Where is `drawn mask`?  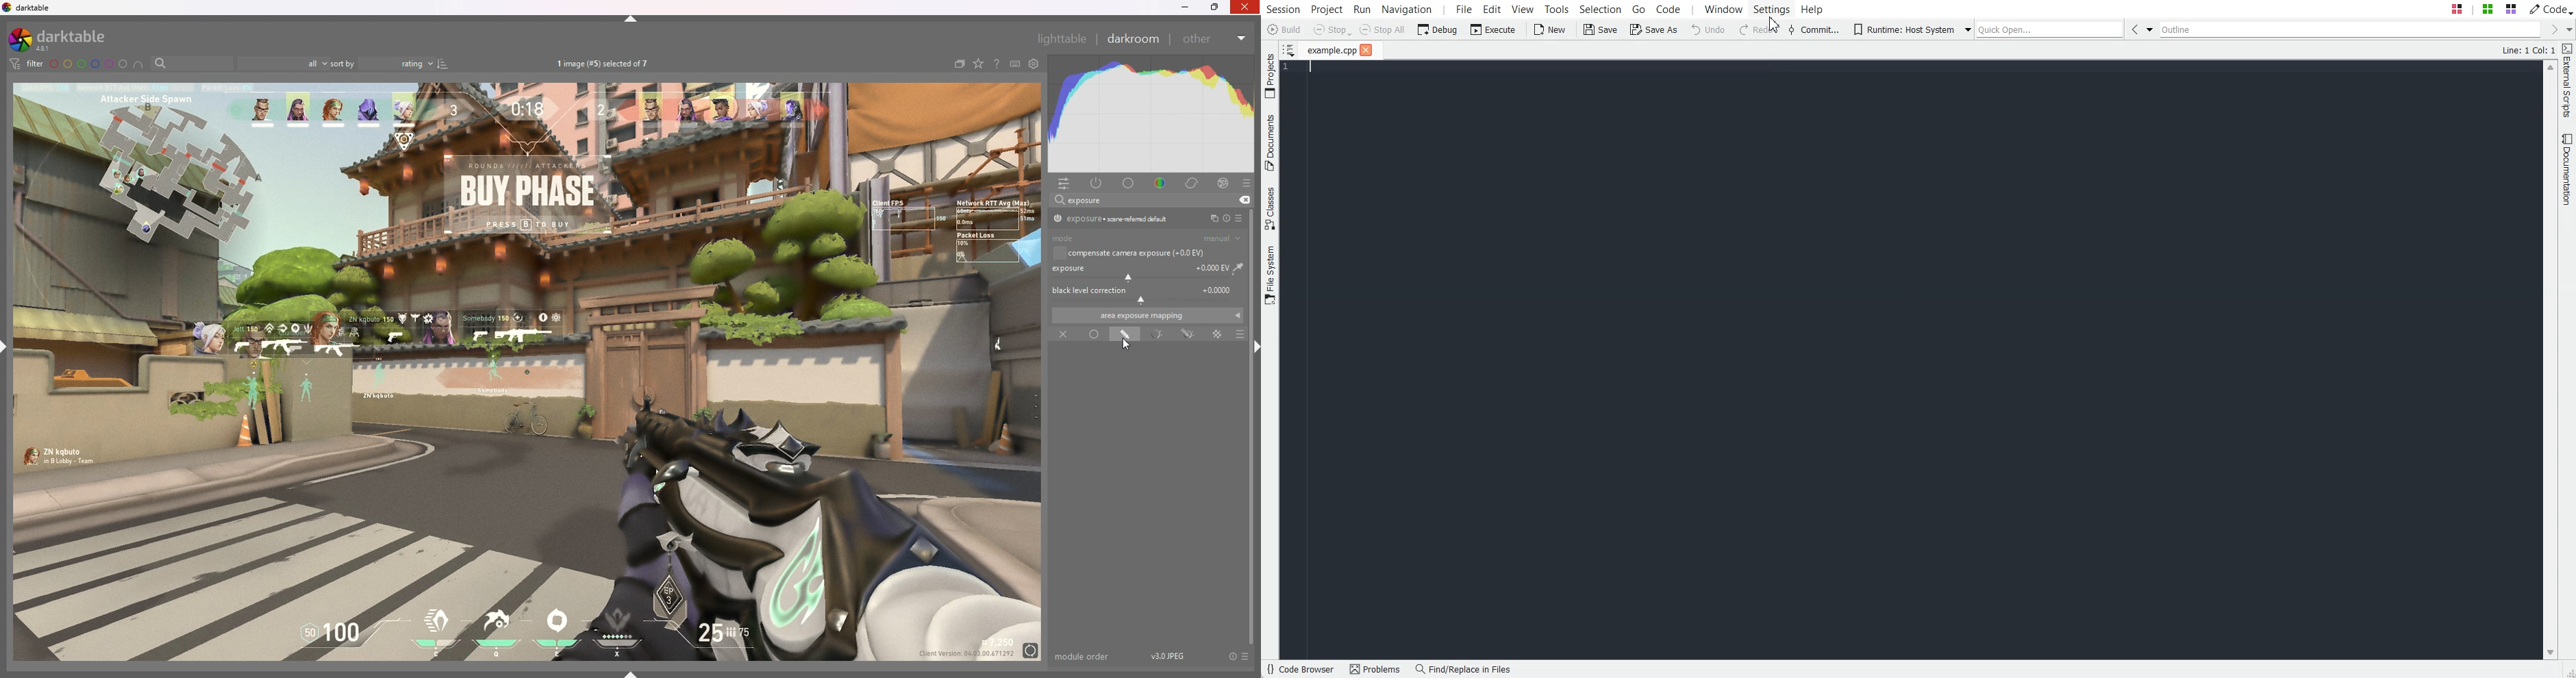
drawn mask is located at coordinates (1125, 335).